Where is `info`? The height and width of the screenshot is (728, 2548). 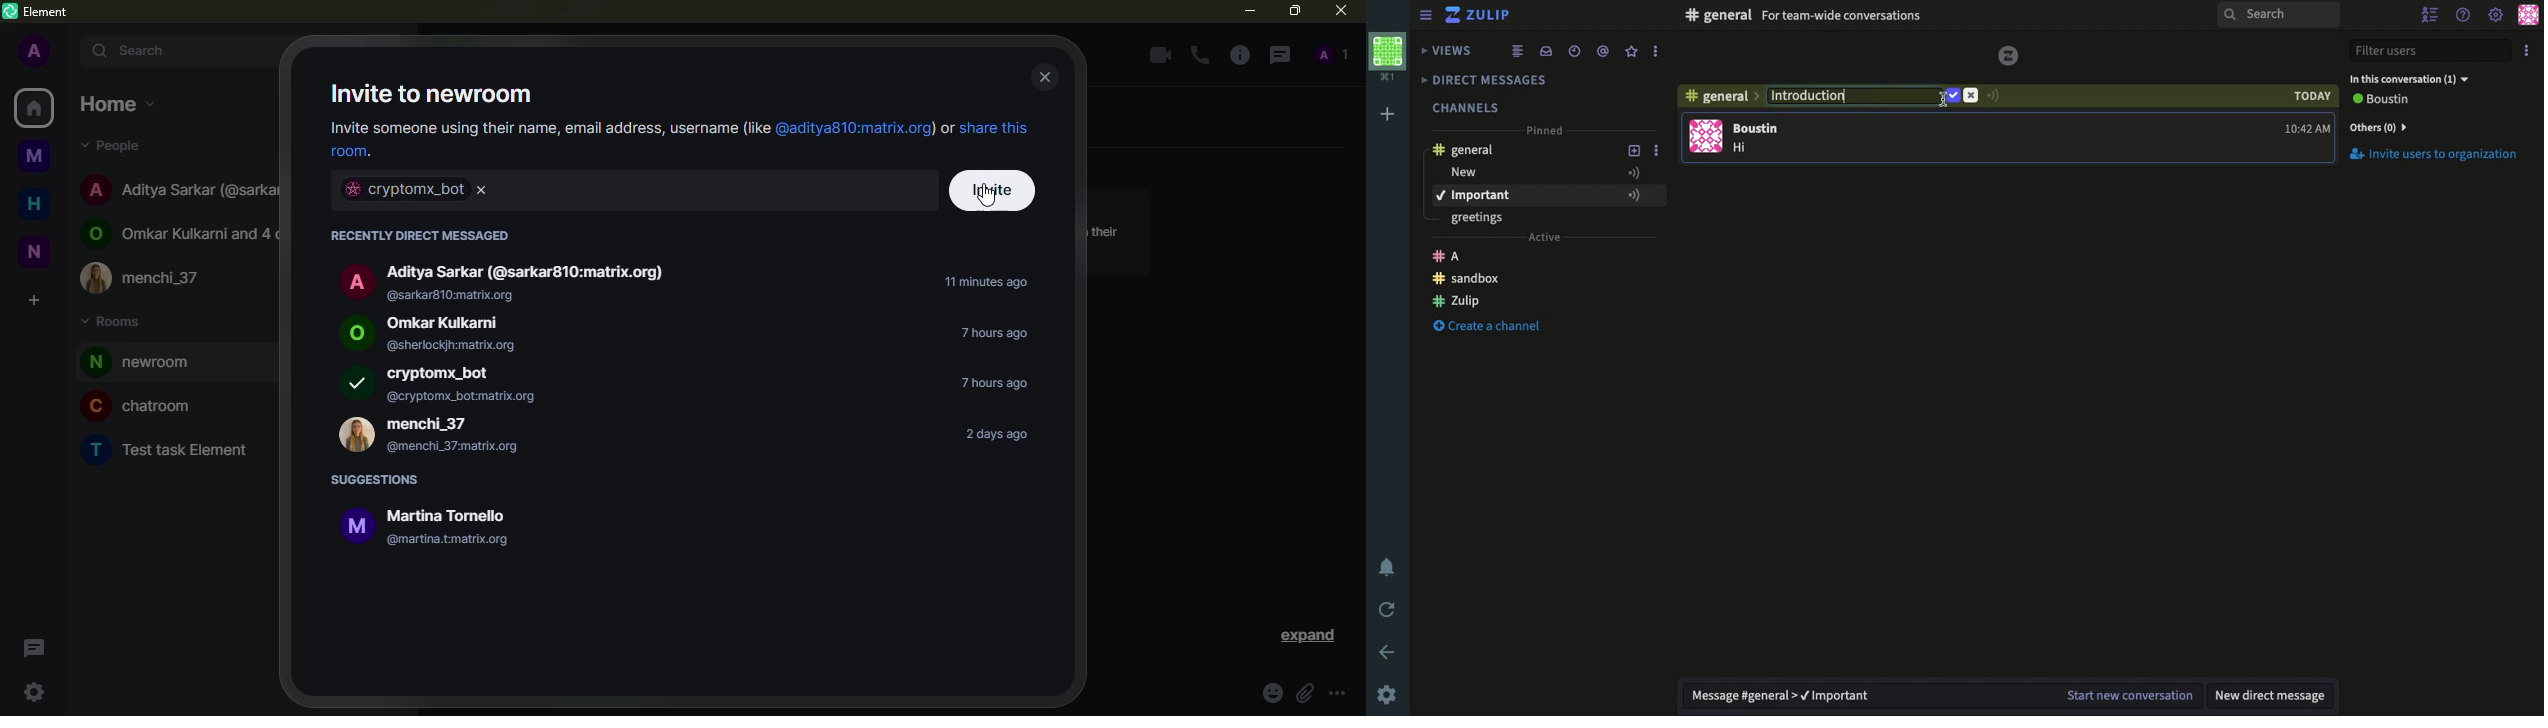 info is located at coordinates (1239, 56).